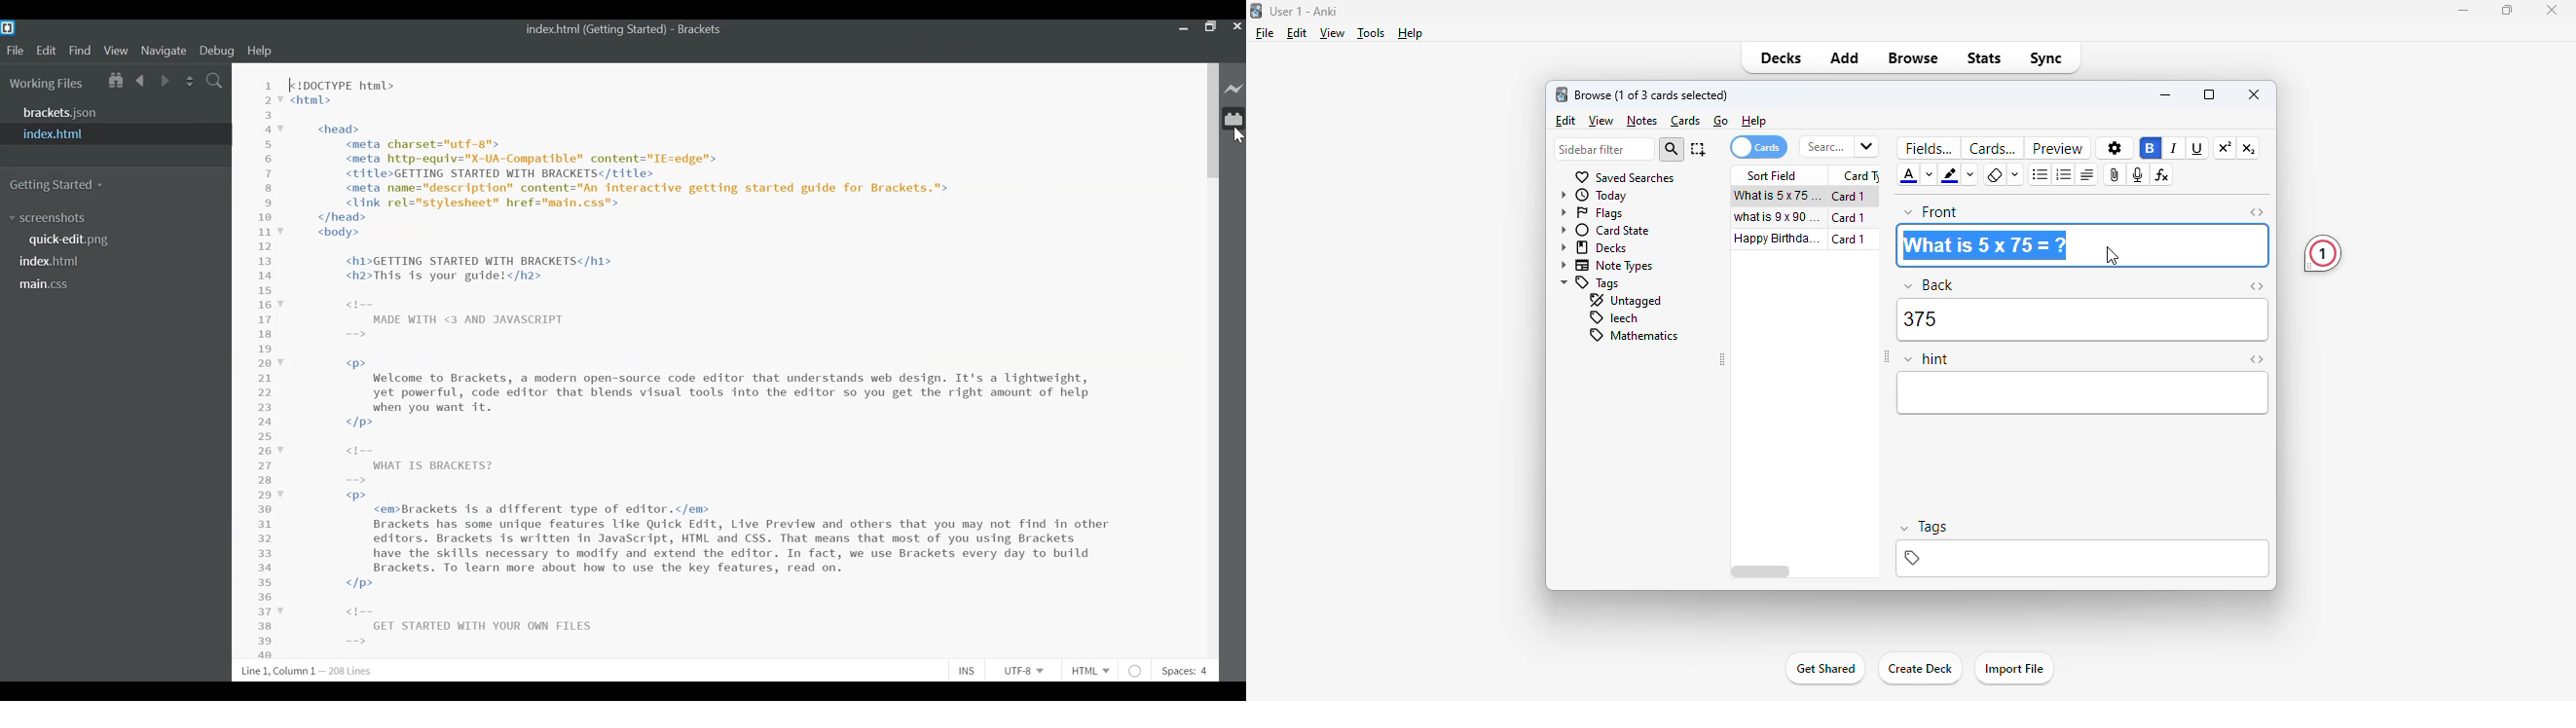 This screenshot has height=728, width=2576. Describe the element at coordinates (1602, 149) in the screenshot. I see `sidebar filter` at that location.